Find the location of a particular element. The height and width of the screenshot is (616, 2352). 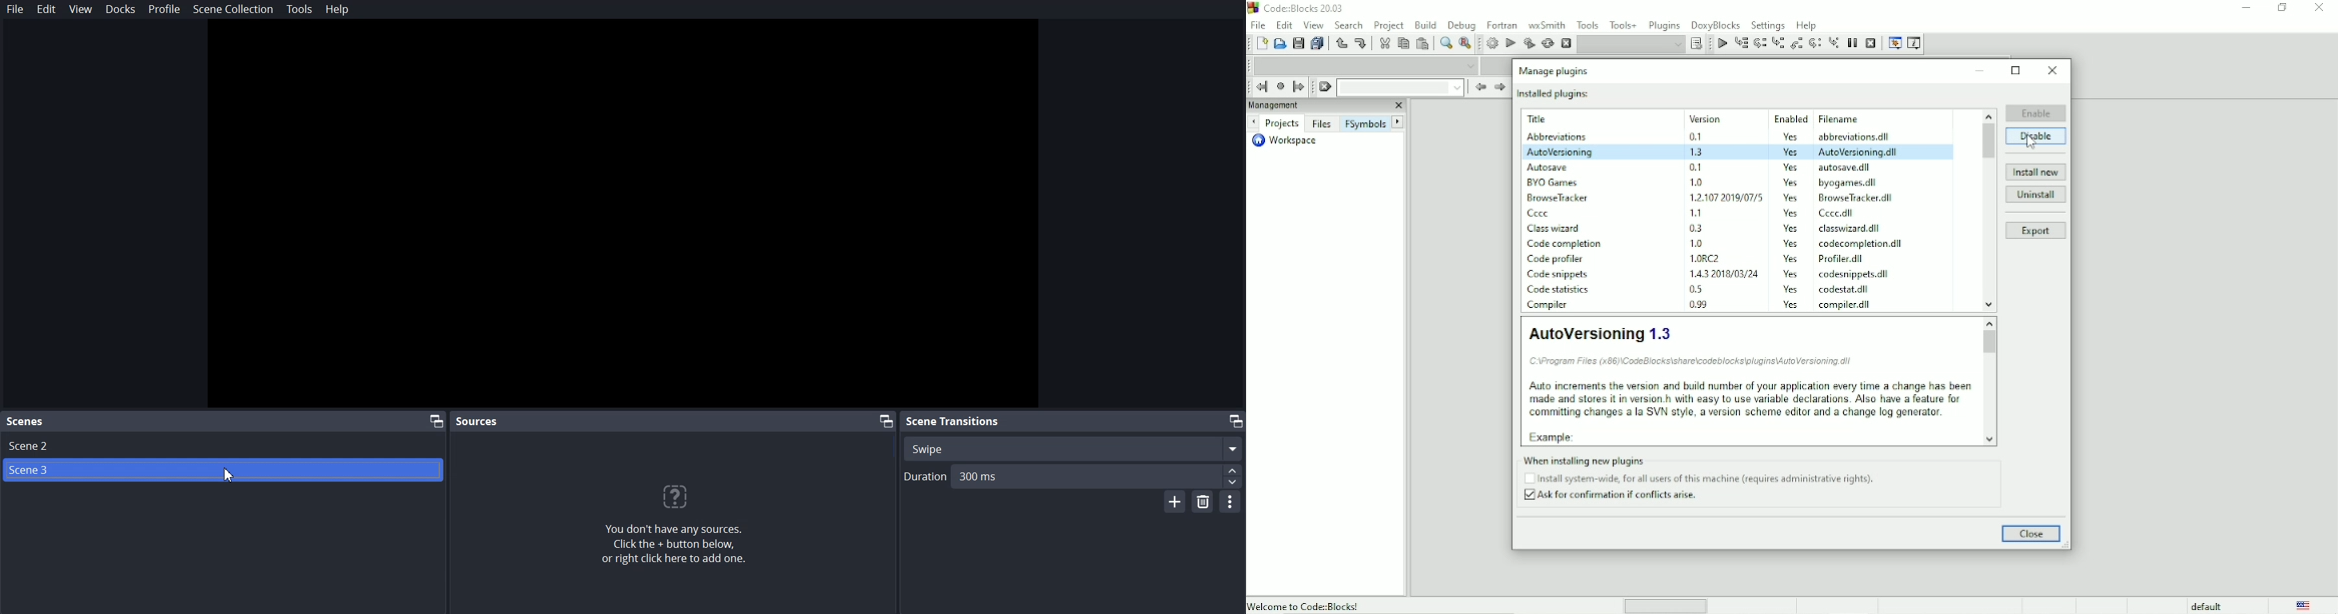

Disable is located at coordinates (2037, 136).